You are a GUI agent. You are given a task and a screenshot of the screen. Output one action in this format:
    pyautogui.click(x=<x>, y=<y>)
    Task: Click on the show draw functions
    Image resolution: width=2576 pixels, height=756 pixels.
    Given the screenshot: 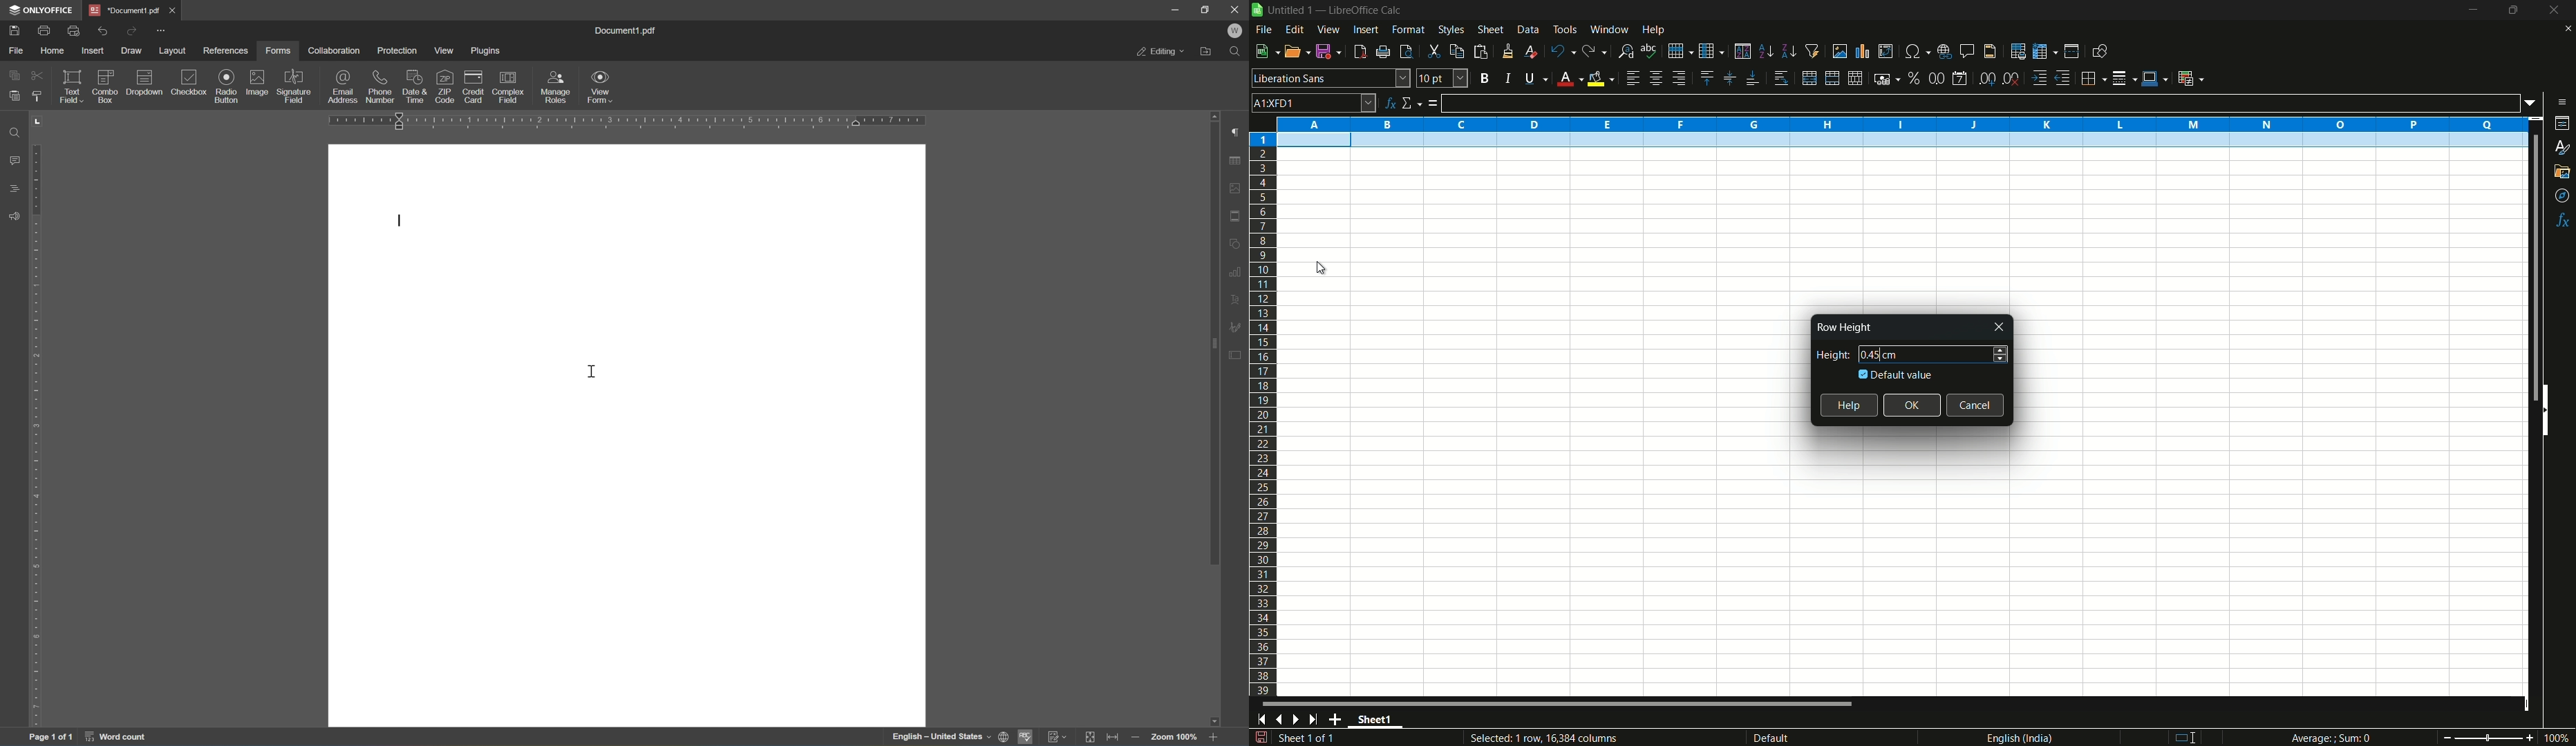 What is the action you would take?
    pyautogui.click(x=2098, y=51)
    